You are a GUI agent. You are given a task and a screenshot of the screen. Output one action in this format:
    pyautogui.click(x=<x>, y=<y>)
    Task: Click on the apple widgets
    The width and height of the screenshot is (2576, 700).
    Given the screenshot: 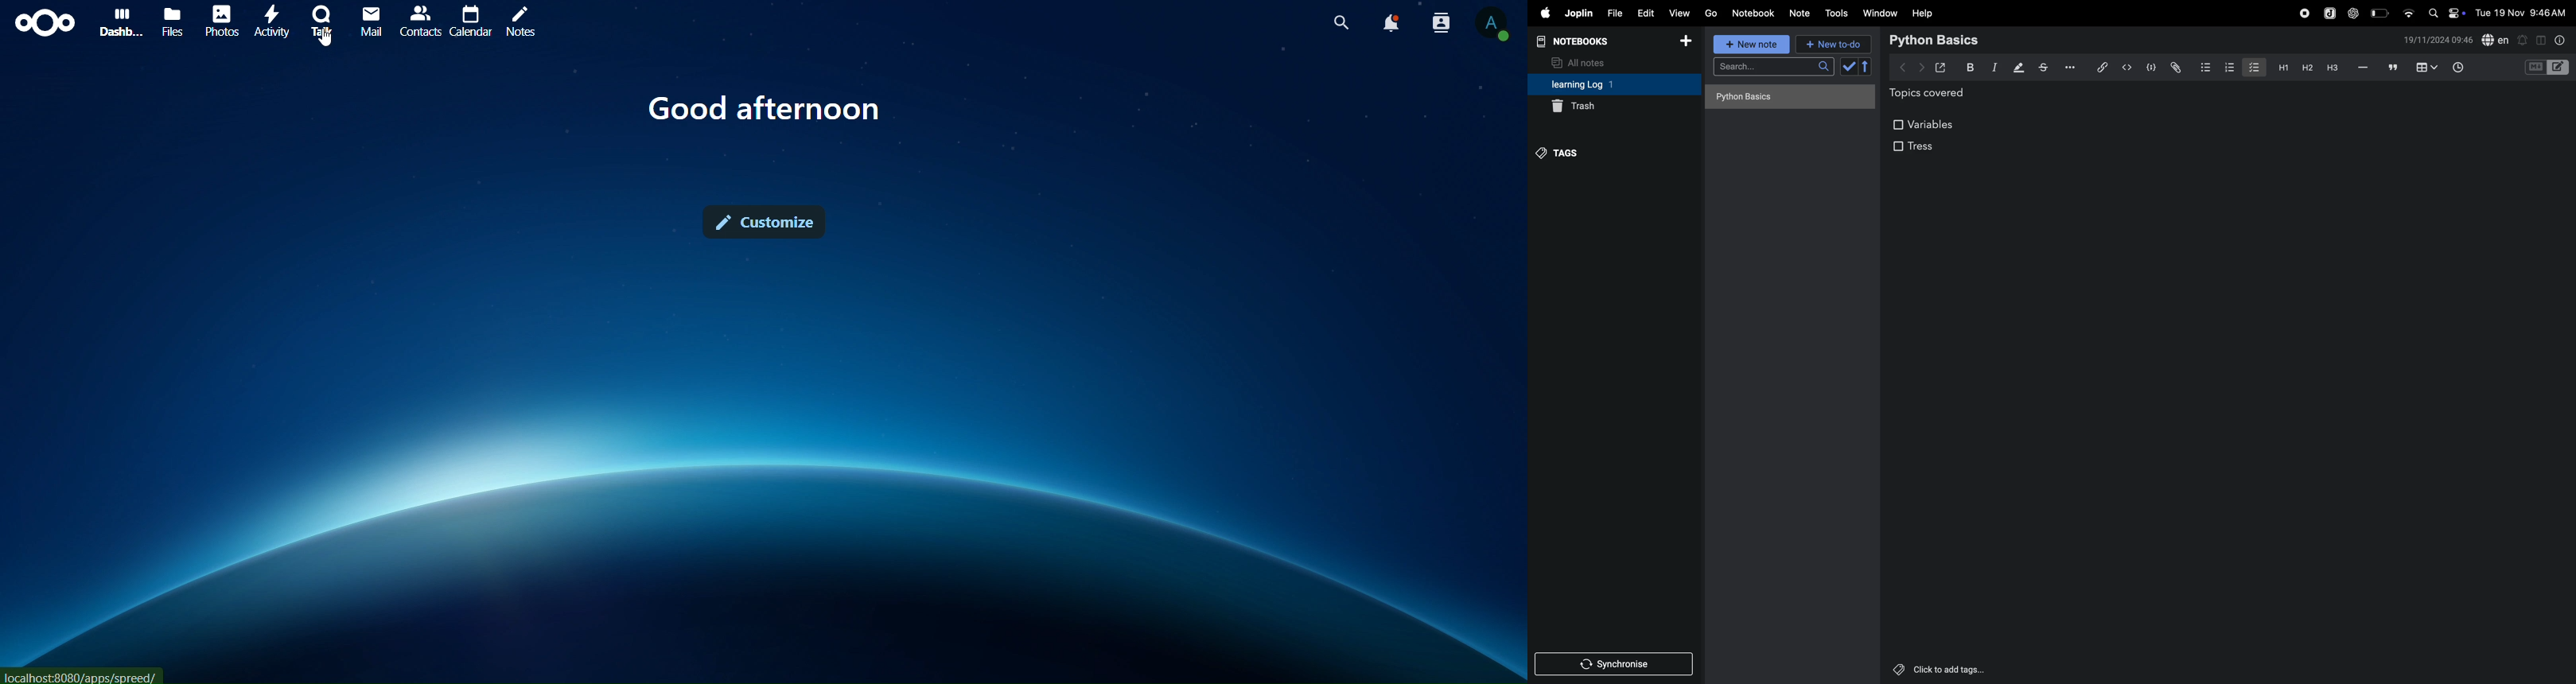 What is the action you would take?
    pyautogui.click(x=2445, y=12)
    